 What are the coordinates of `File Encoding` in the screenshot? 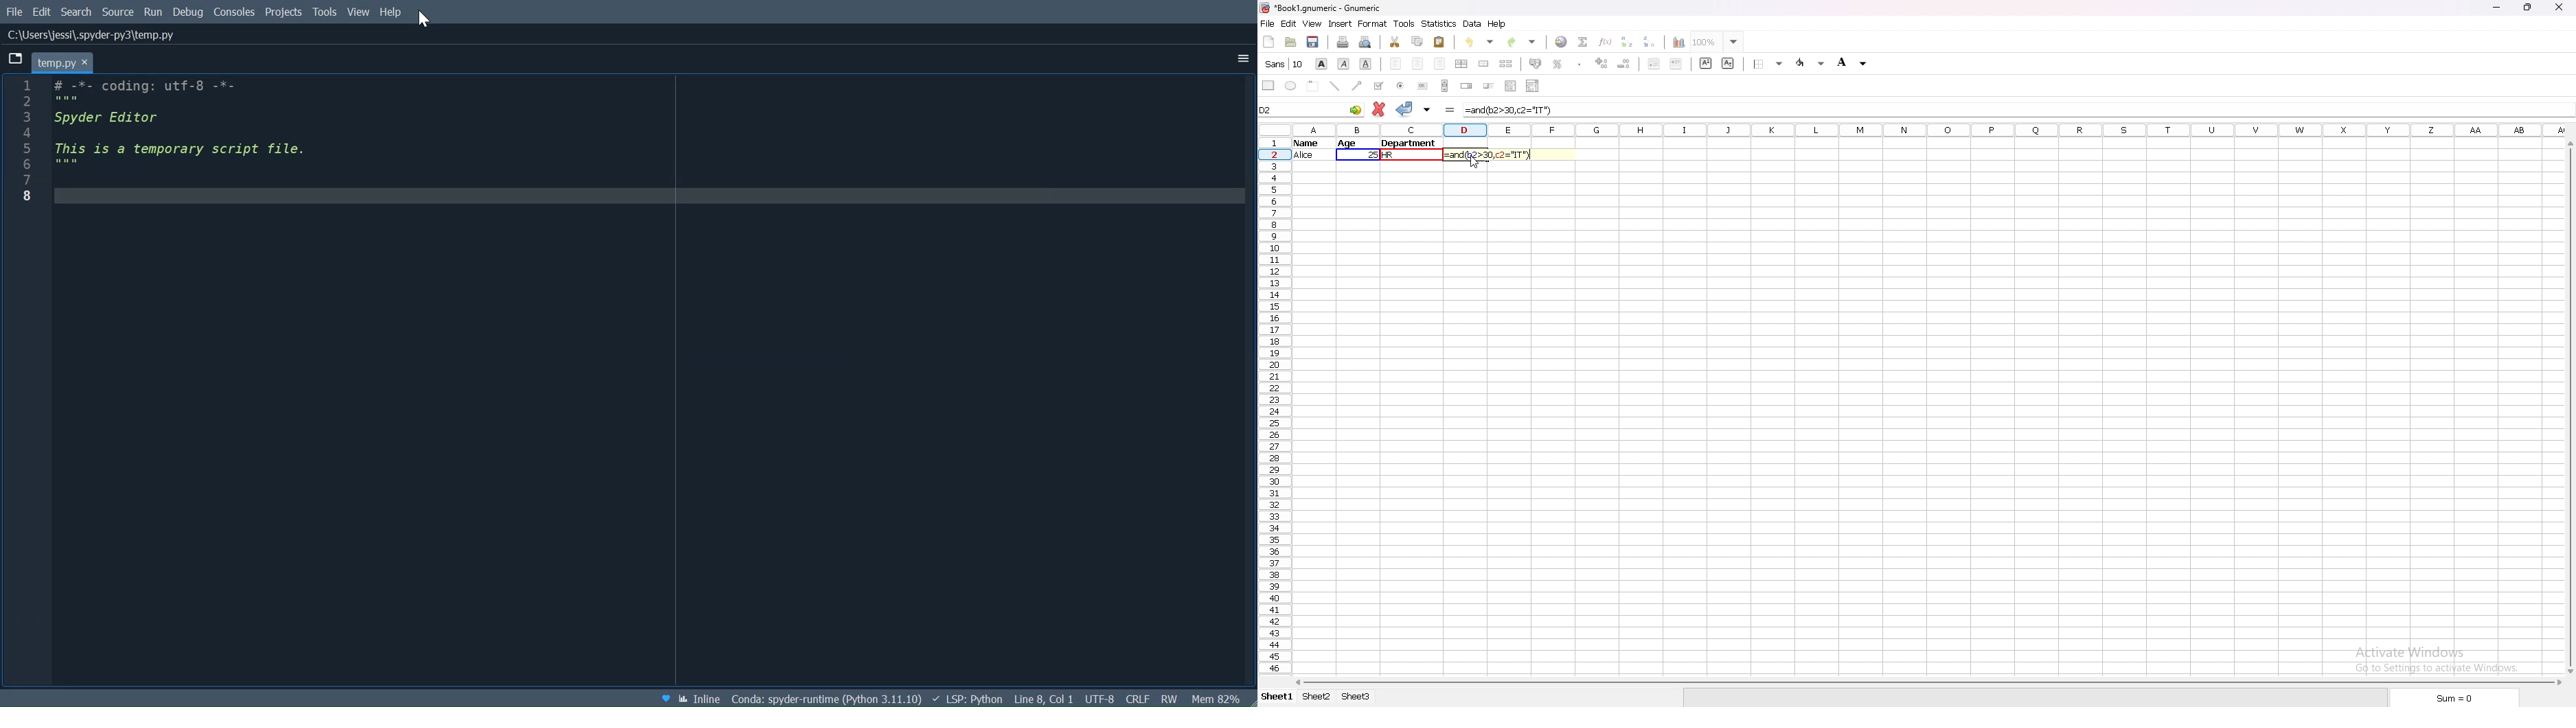 It's located at (1099, 698).